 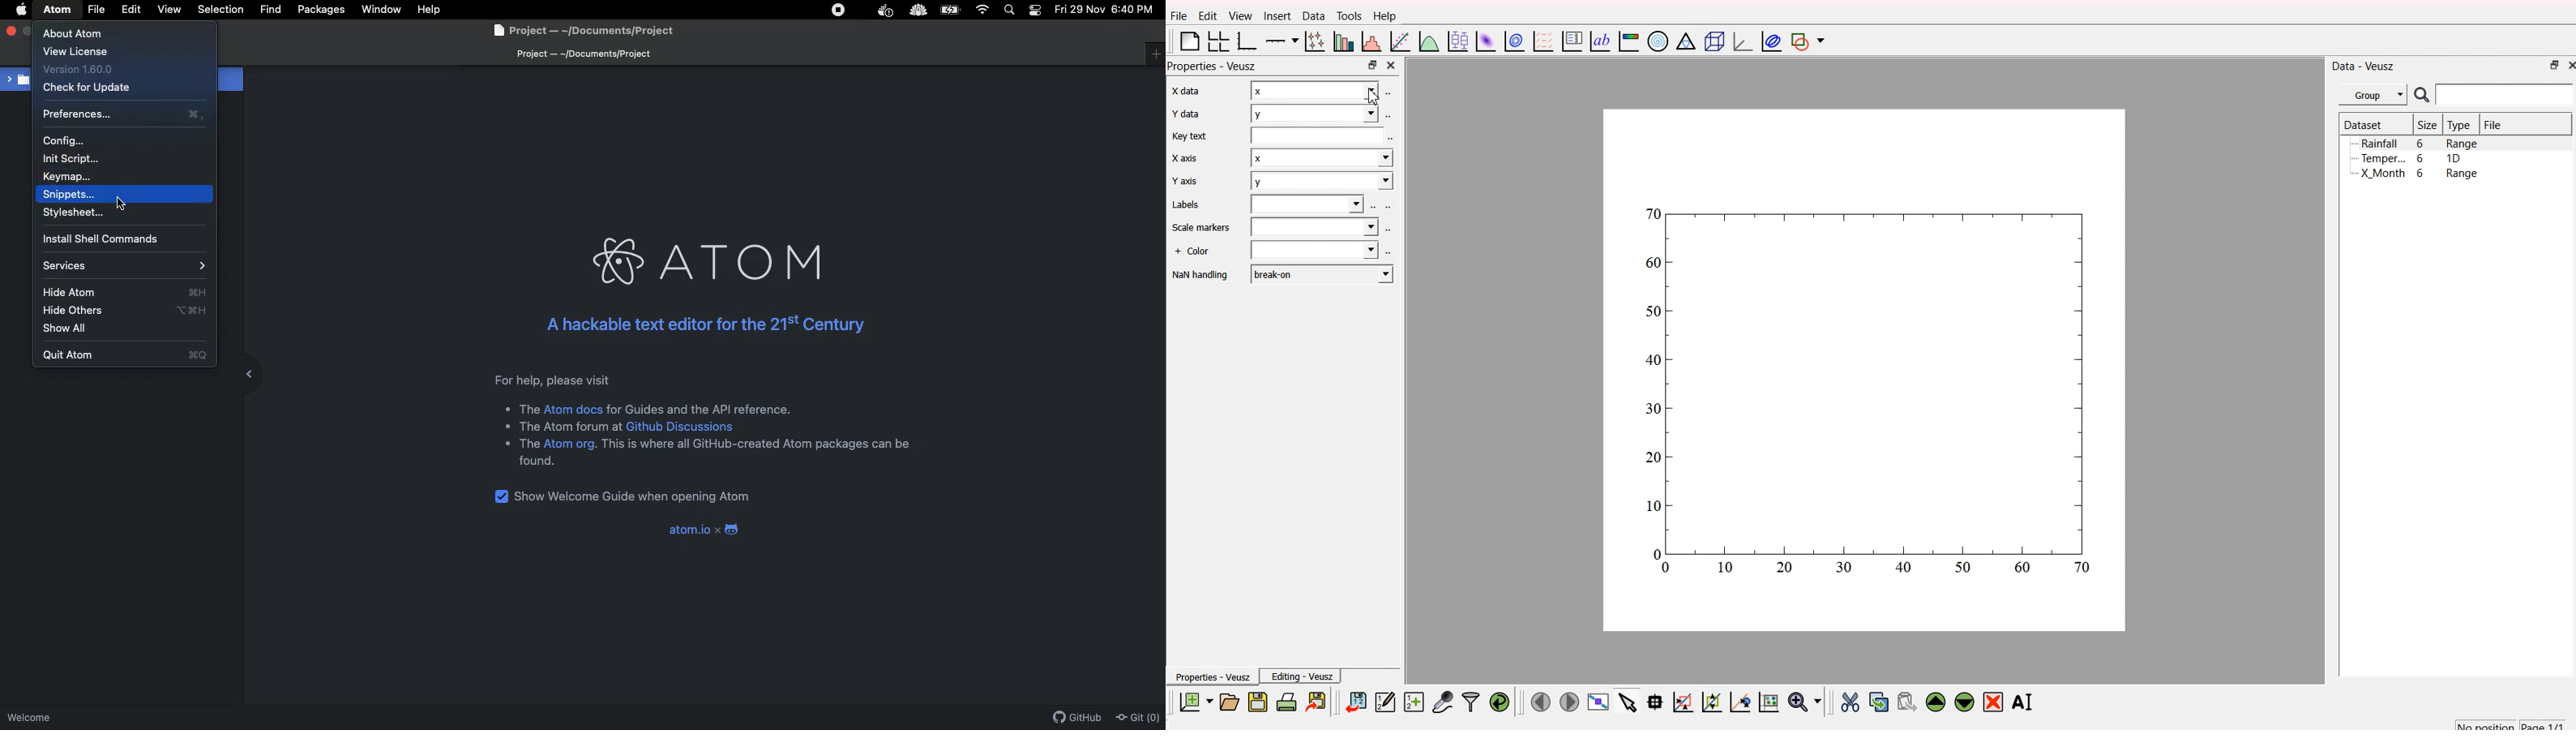 What do you see at coordinates (1080, 10) in the screenshot?
I see `Date` at bounding box center [1080, 10].